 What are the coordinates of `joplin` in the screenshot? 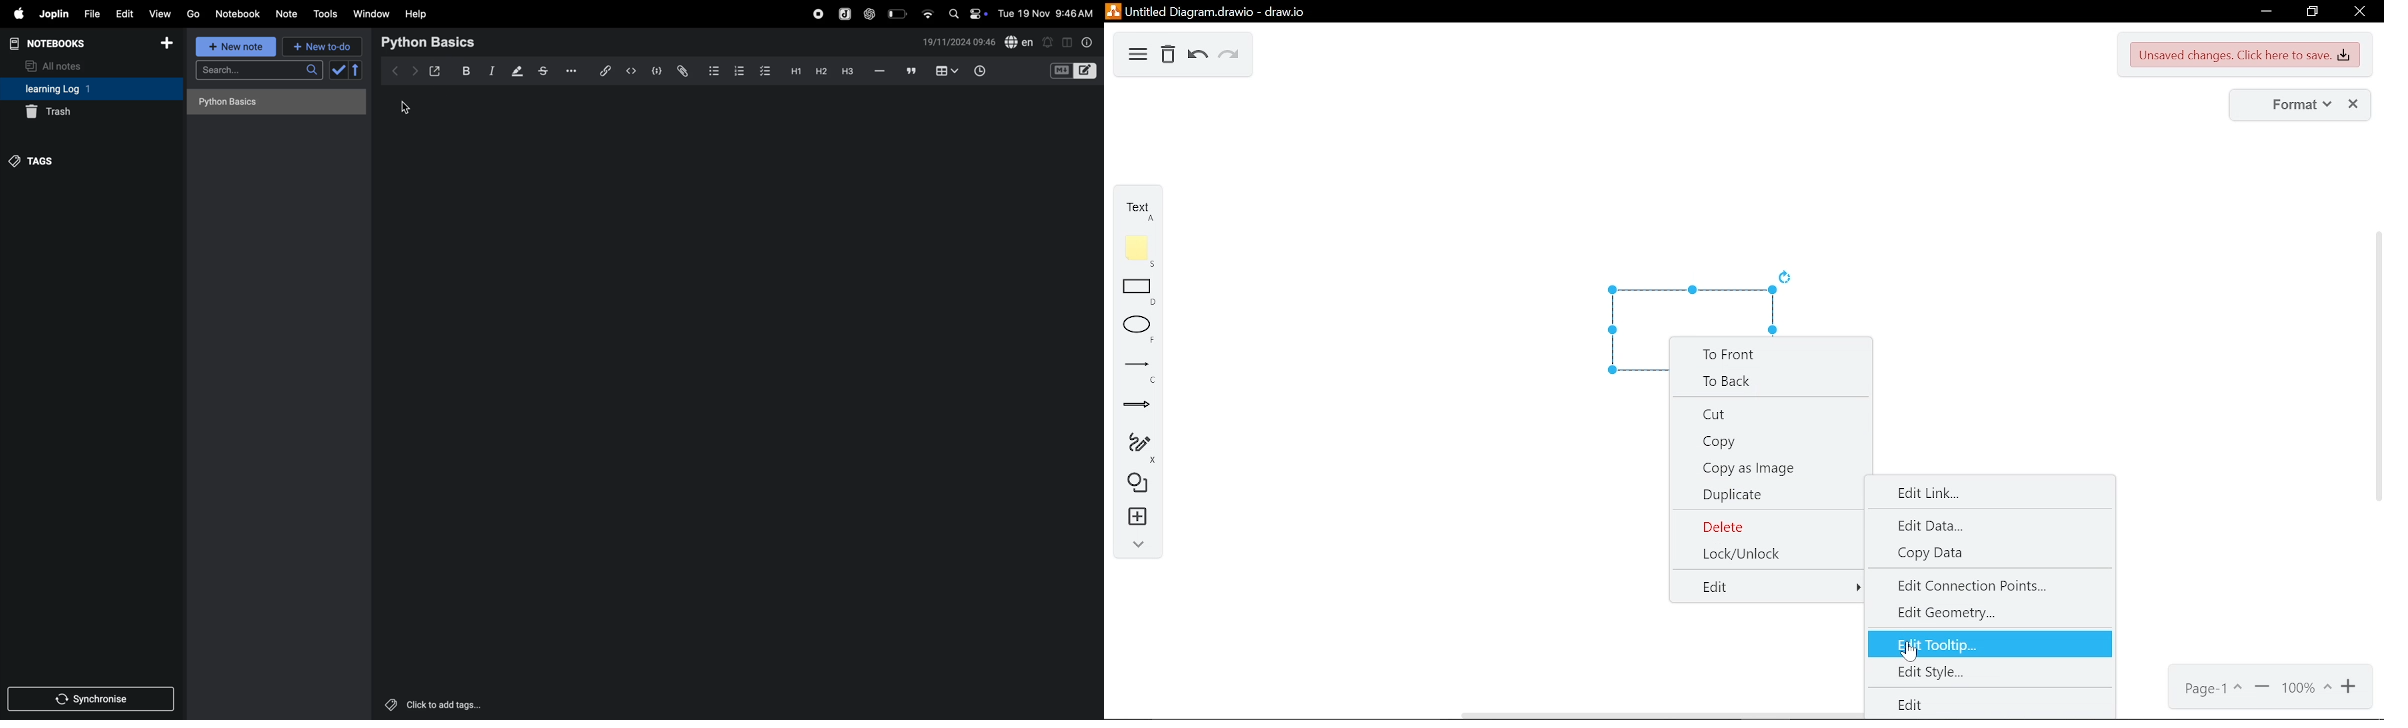 It's located at (844, 14).